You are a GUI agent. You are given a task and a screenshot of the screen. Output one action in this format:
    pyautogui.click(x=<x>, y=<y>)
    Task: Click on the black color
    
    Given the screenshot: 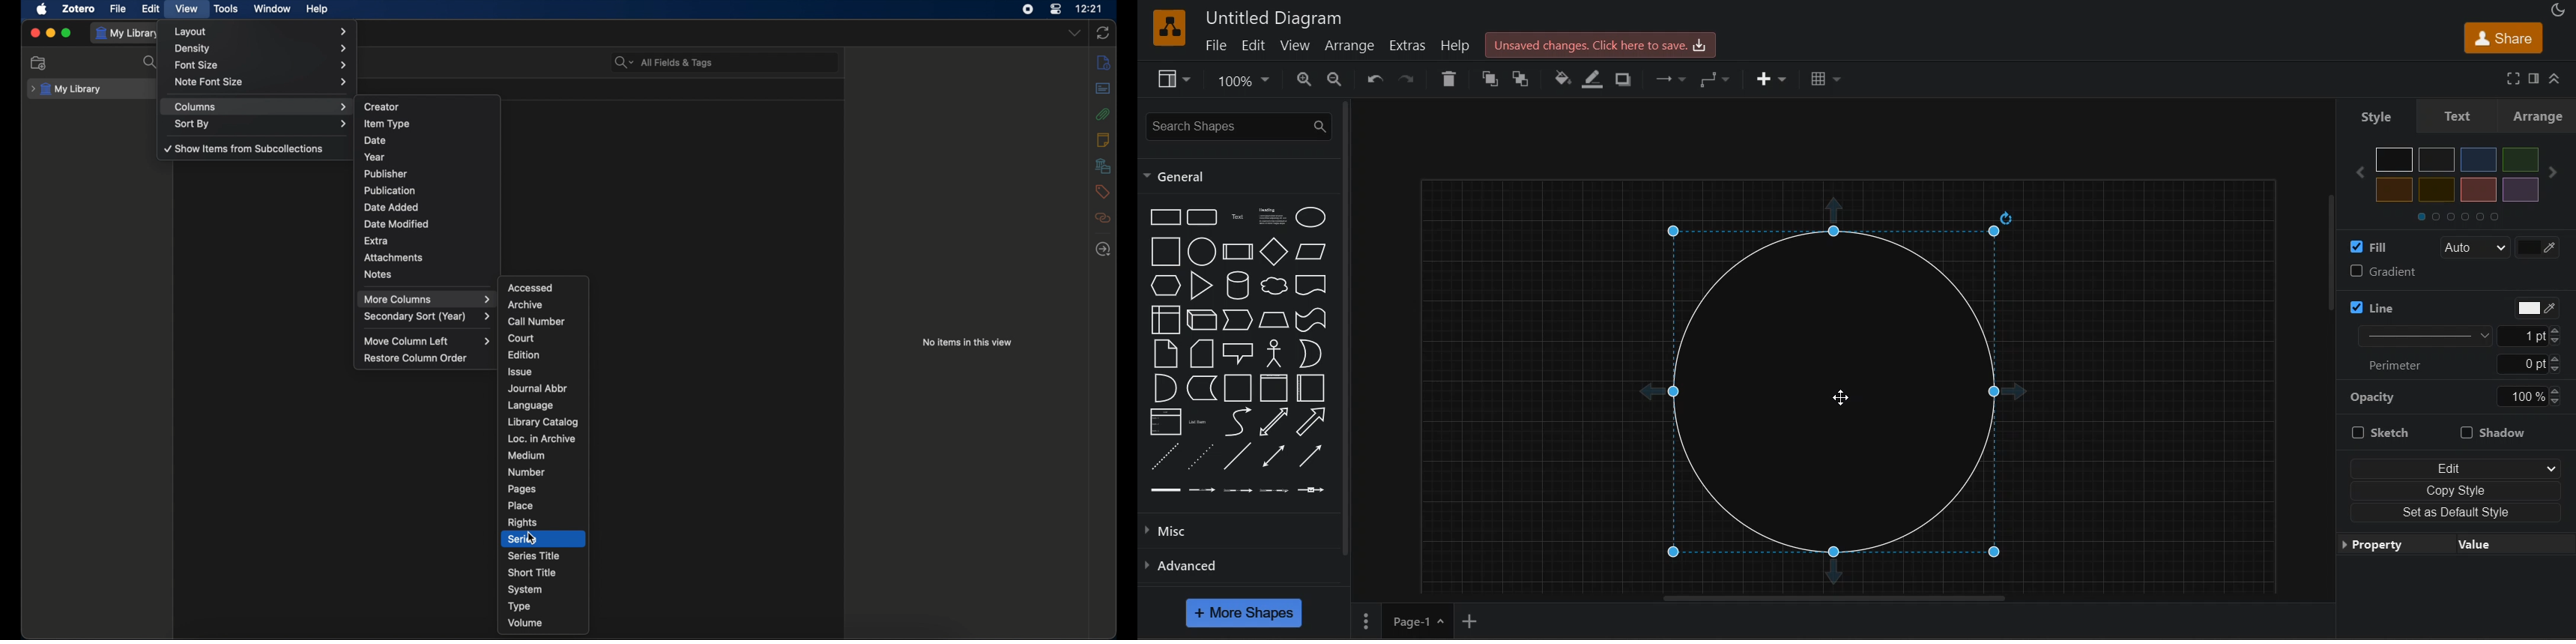 What is the action you would take?
    pyautogui.click(x=2394, y=159)
    